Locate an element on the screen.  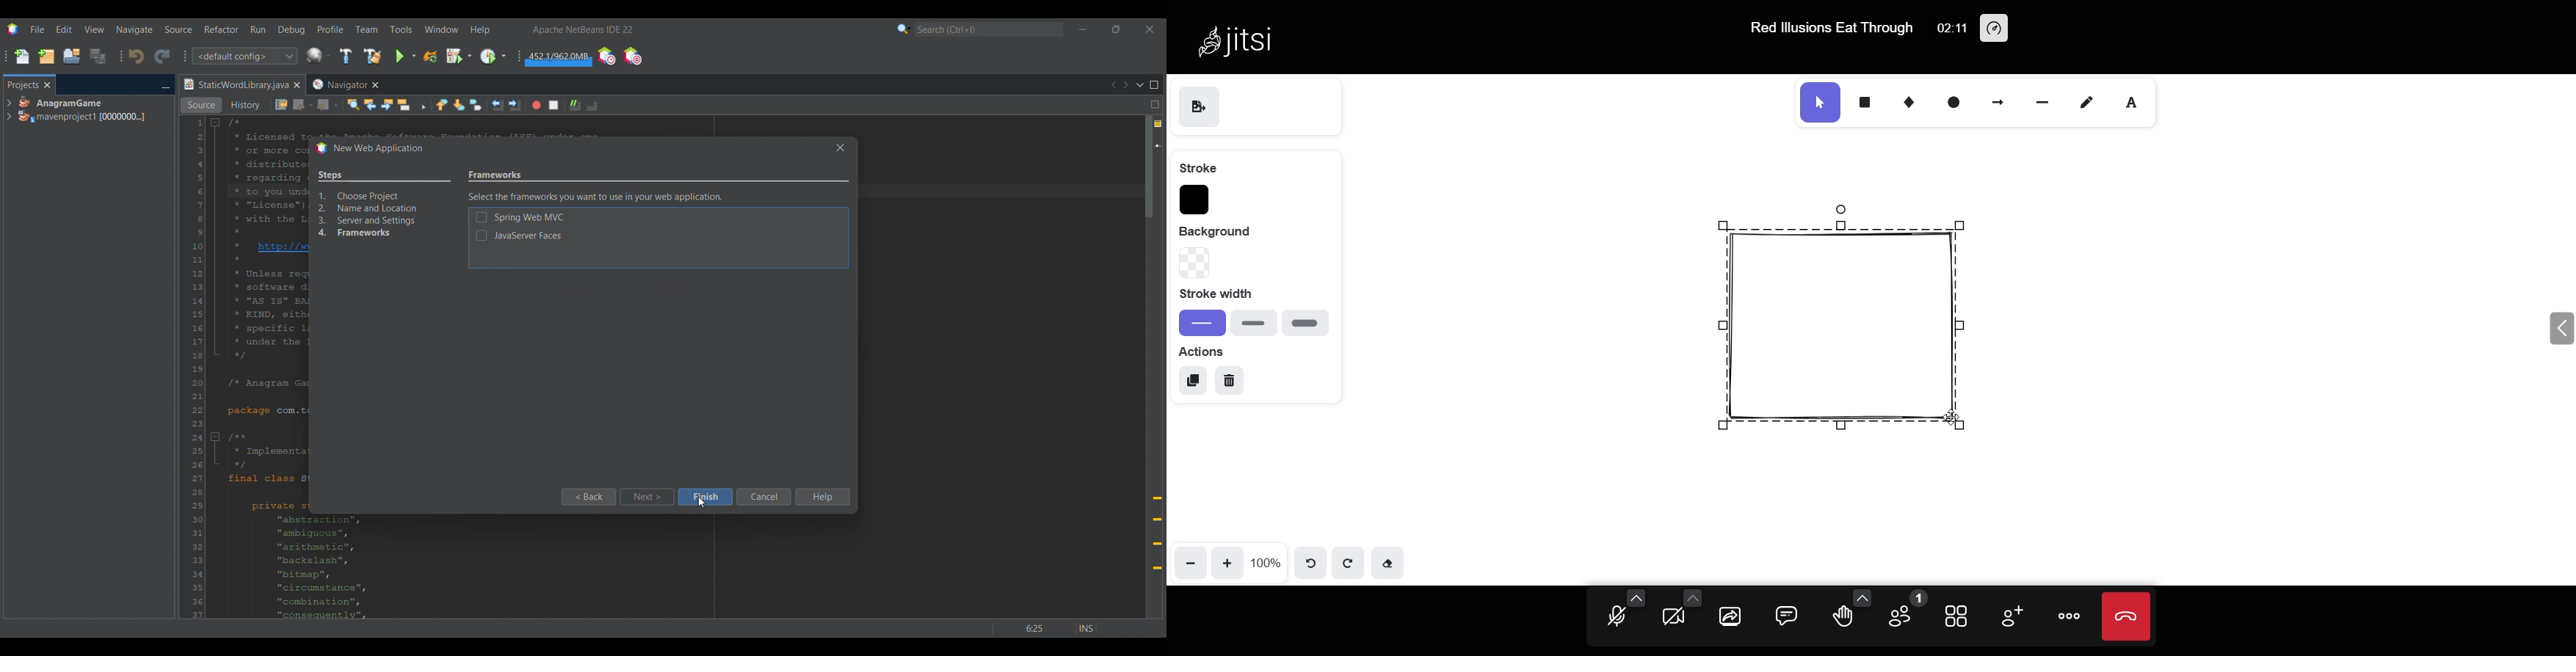
Vertical slide bar is located at coordinates (1149, 367).